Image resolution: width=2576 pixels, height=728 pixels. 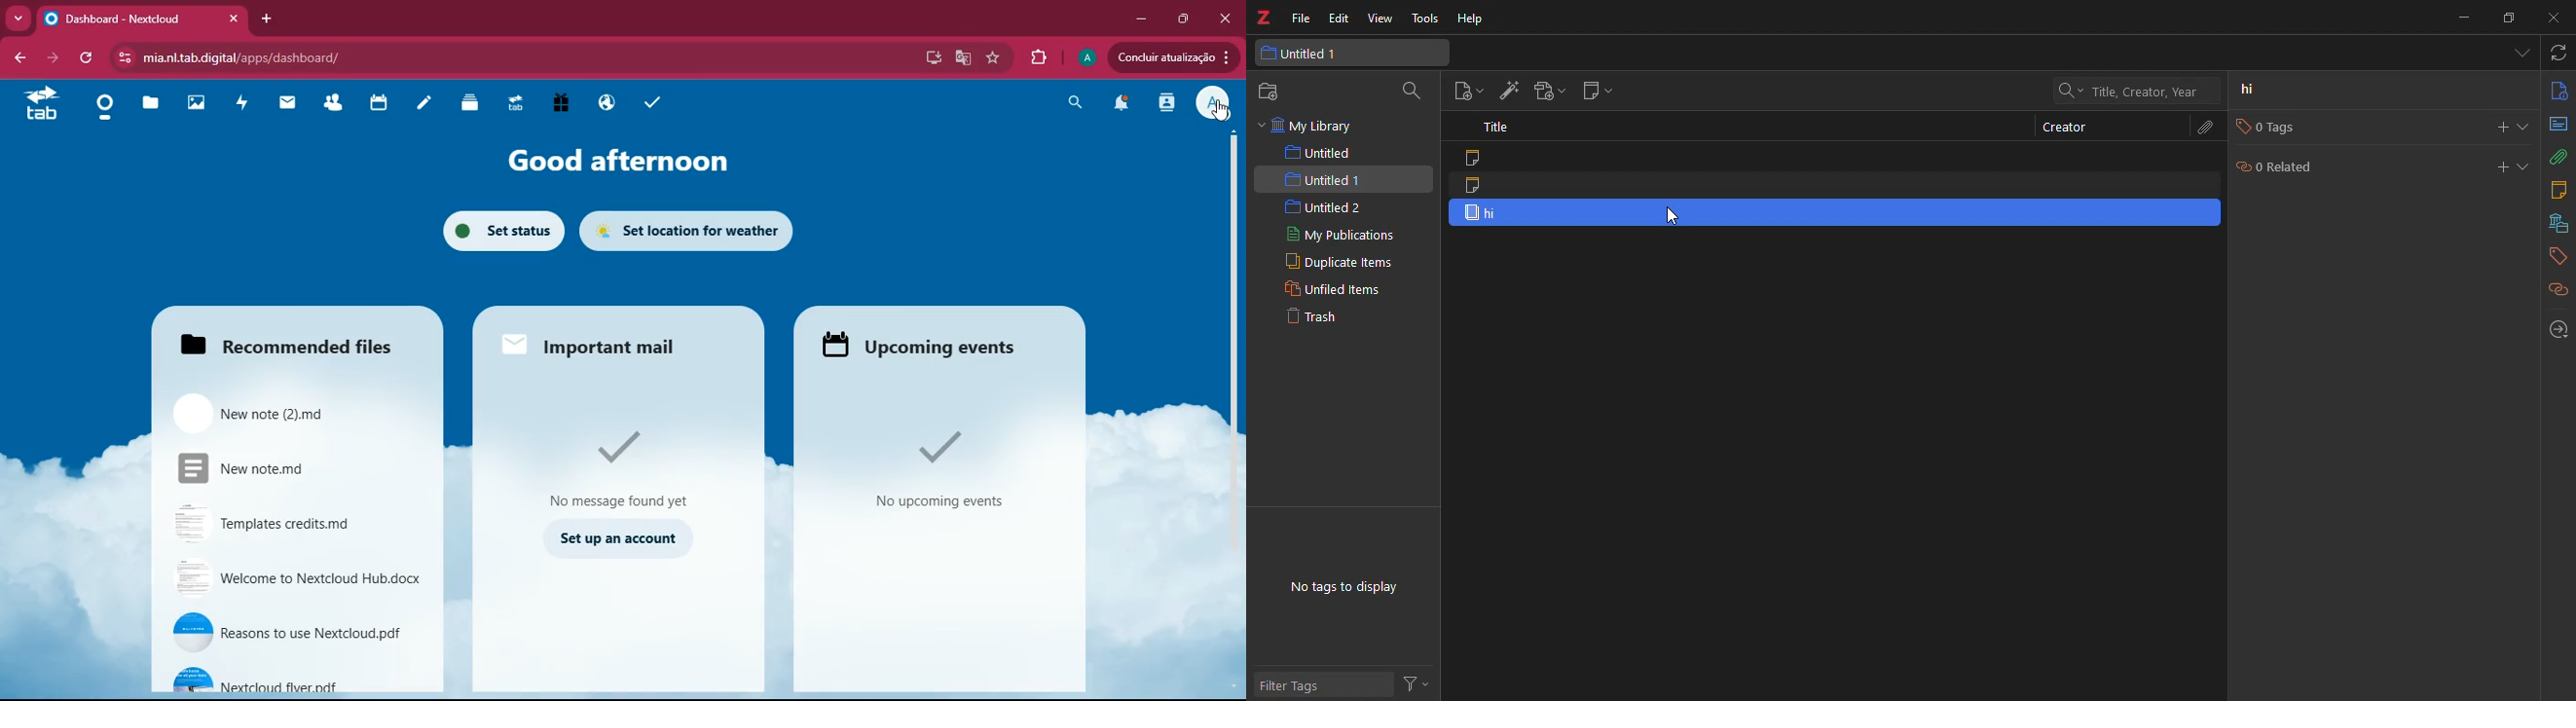 What do you see at coordinates (264, 523) in the screenshot?
I see `Templates credits.md` at bounding box center [264, 523].